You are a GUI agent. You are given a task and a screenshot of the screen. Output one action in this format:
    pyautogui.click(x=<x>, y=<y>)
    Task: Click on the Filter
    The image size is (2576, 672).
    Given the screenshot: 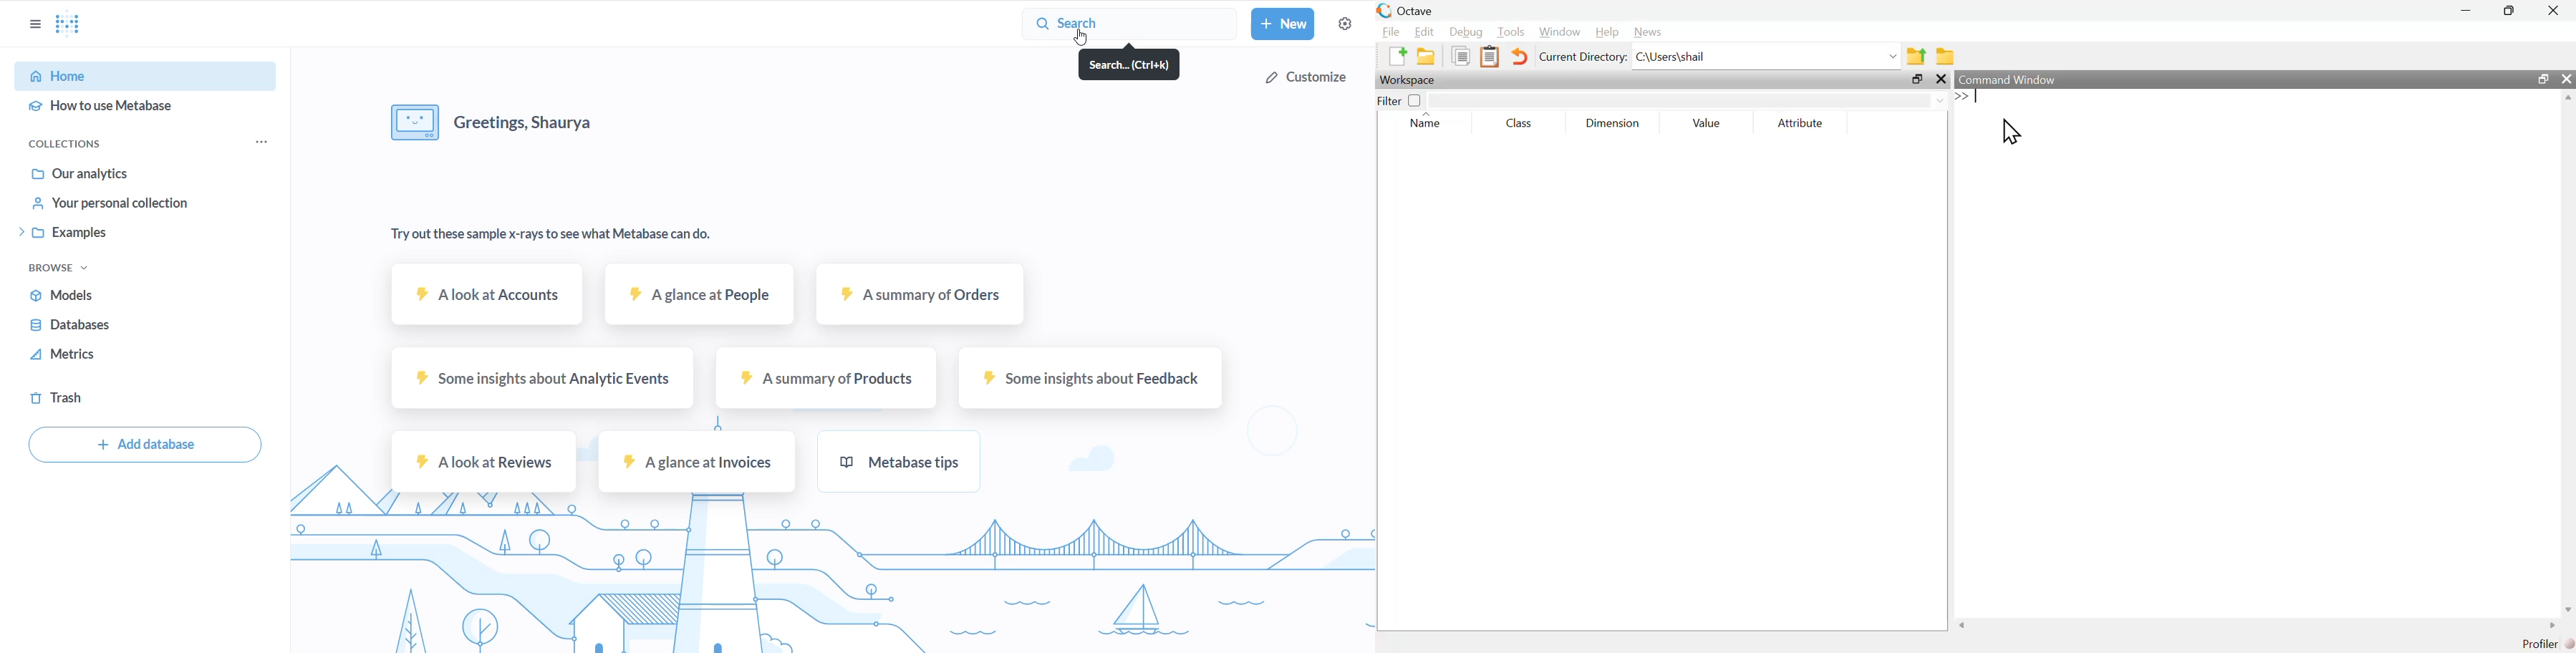 What is the action you would take?
    pyautogui.click(x=1392, y=103)
    